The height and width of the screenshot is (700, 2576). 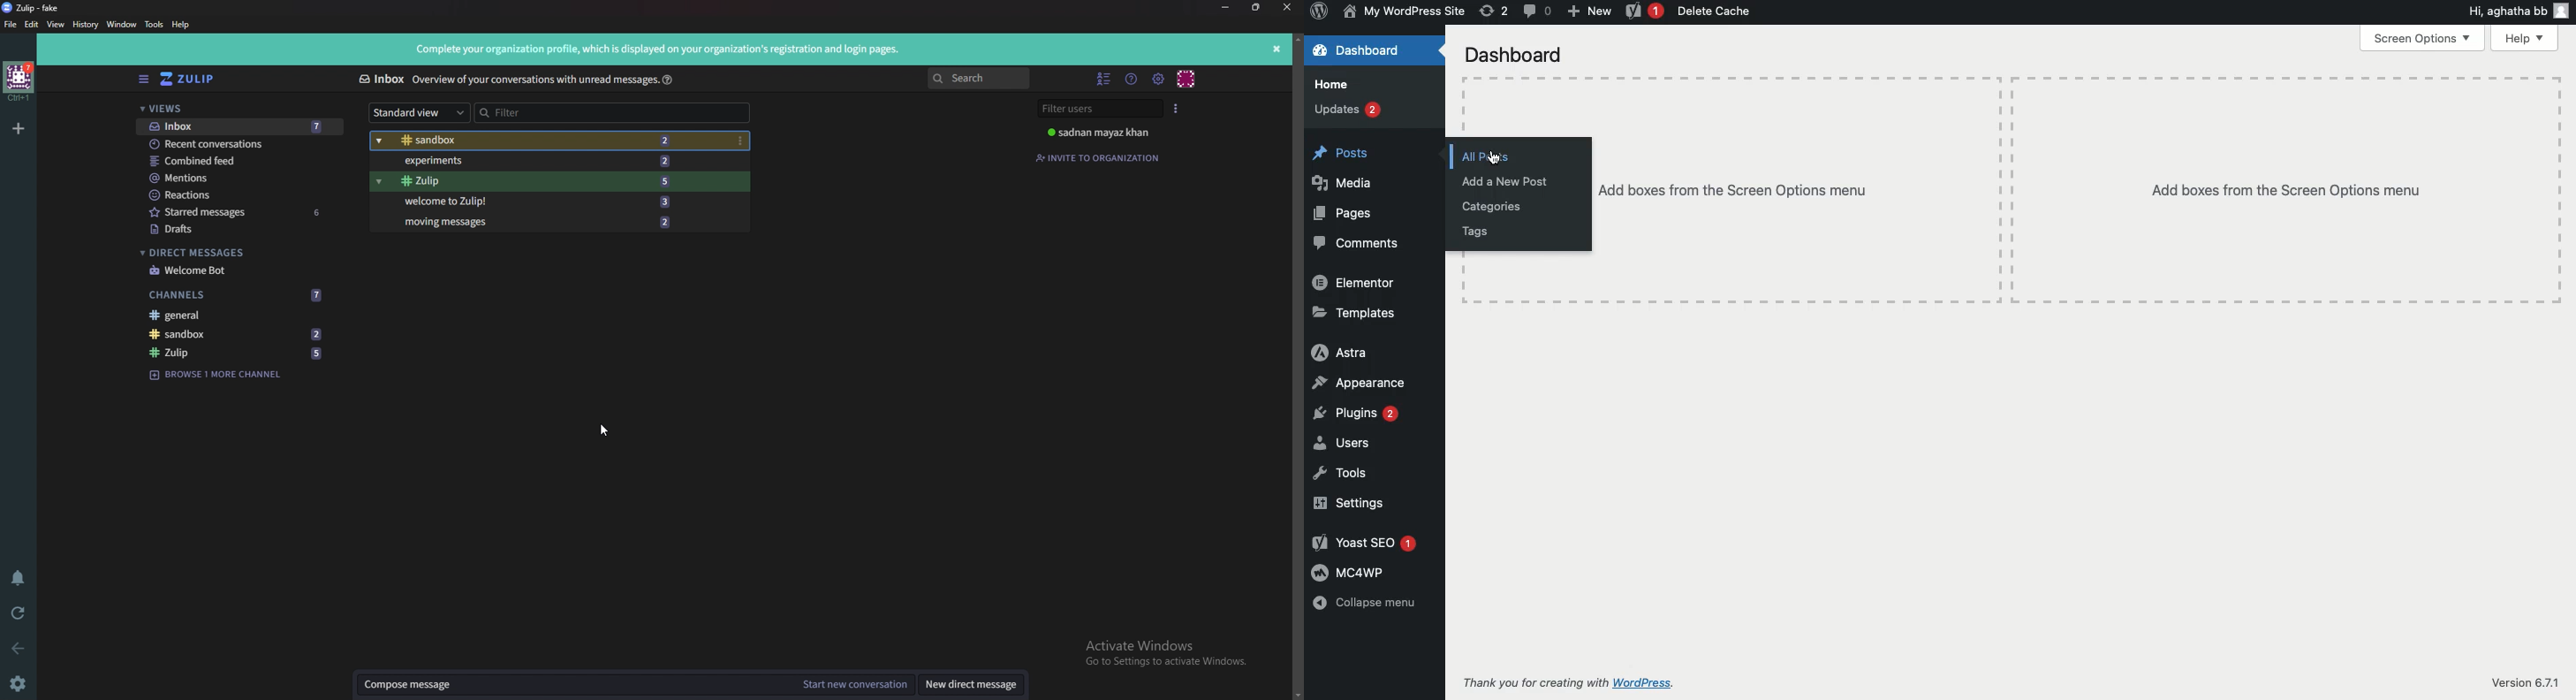 What do you see at coordinates (1287, 7) in the screenshot?
I see `Close` at bounding box center [1287, 7].